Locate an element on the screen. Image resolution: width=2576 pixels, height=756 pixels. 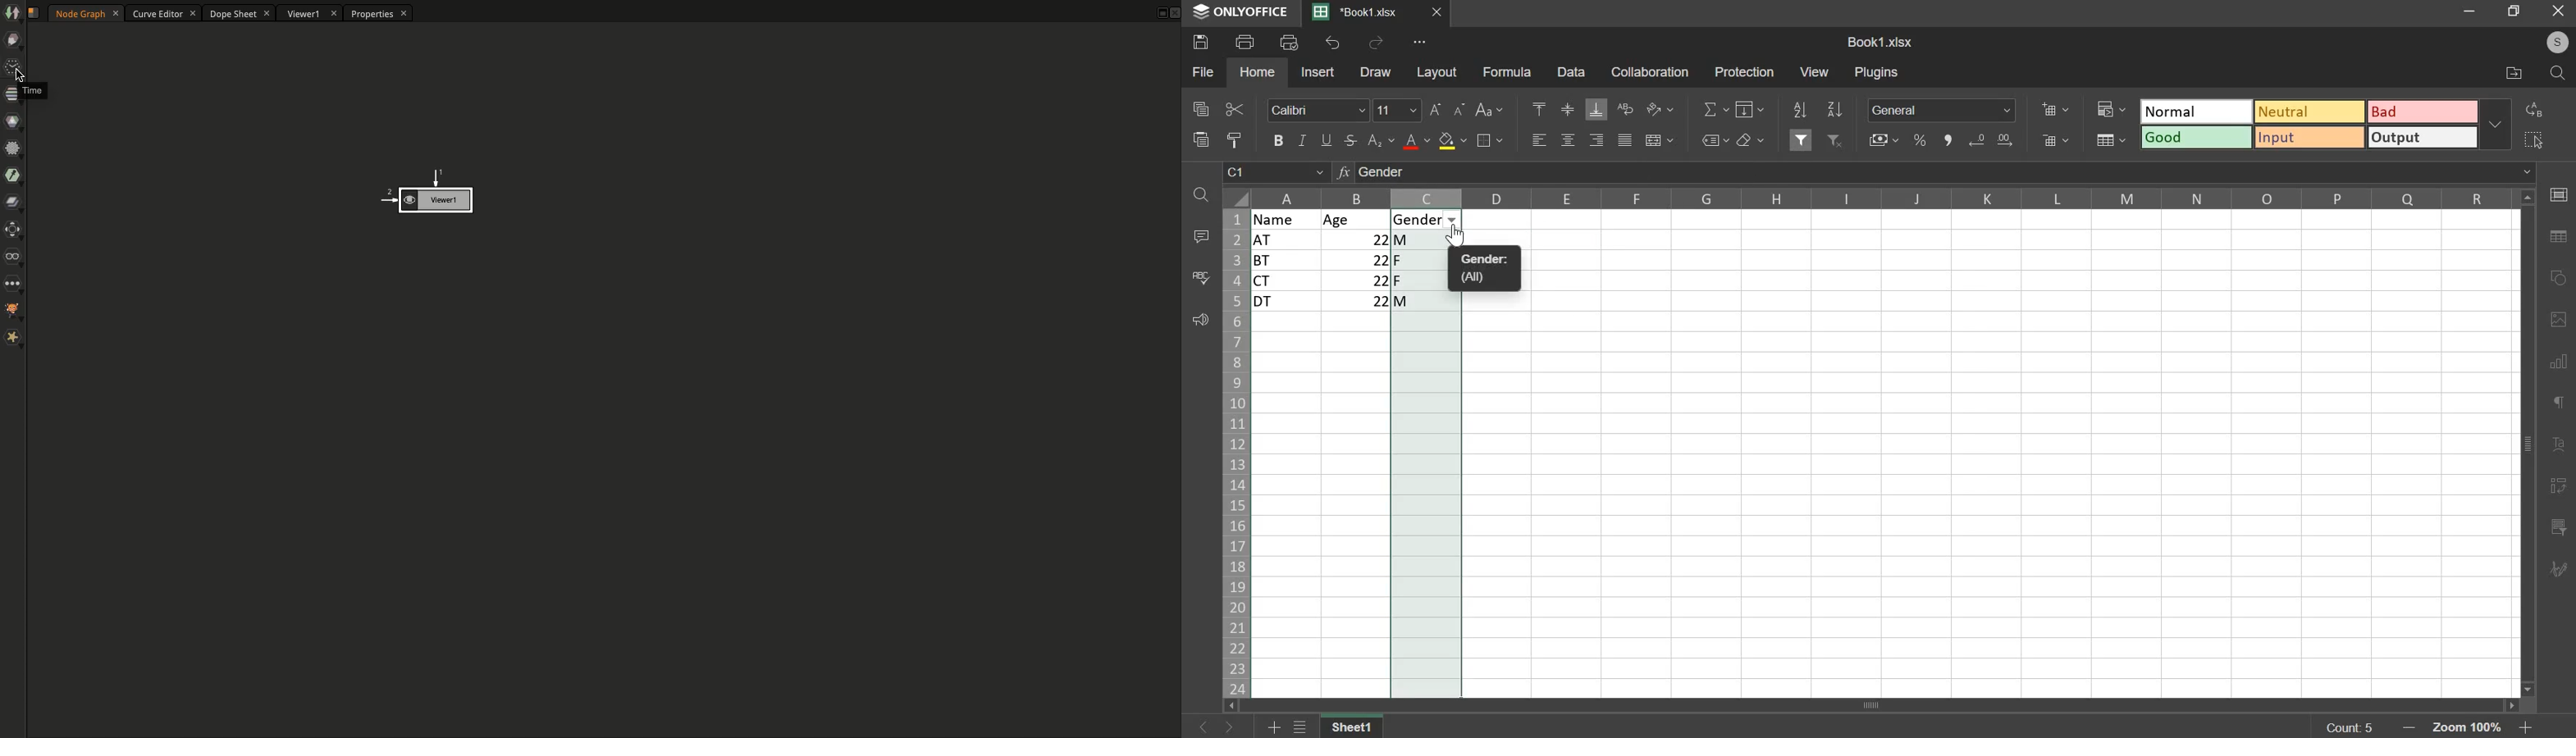
columns is located at coordinates (1885, 197).